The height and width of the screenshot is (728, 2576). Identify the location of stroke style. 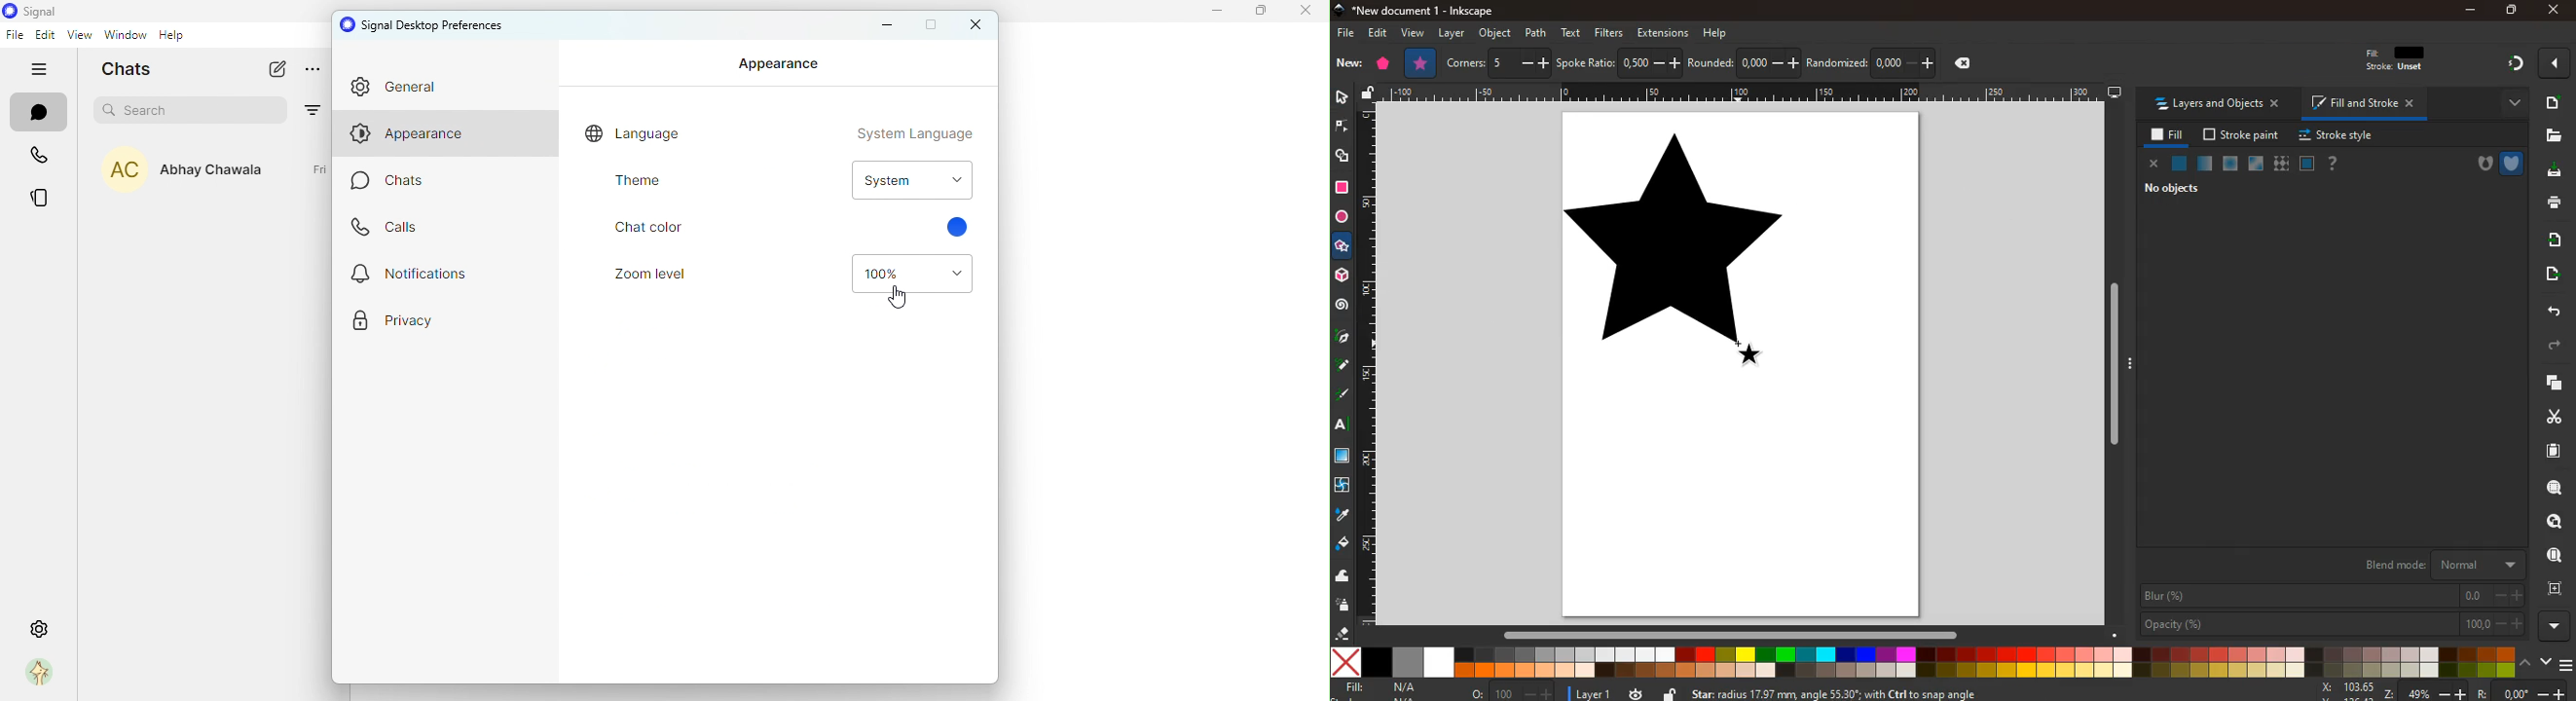
(2339, 136).